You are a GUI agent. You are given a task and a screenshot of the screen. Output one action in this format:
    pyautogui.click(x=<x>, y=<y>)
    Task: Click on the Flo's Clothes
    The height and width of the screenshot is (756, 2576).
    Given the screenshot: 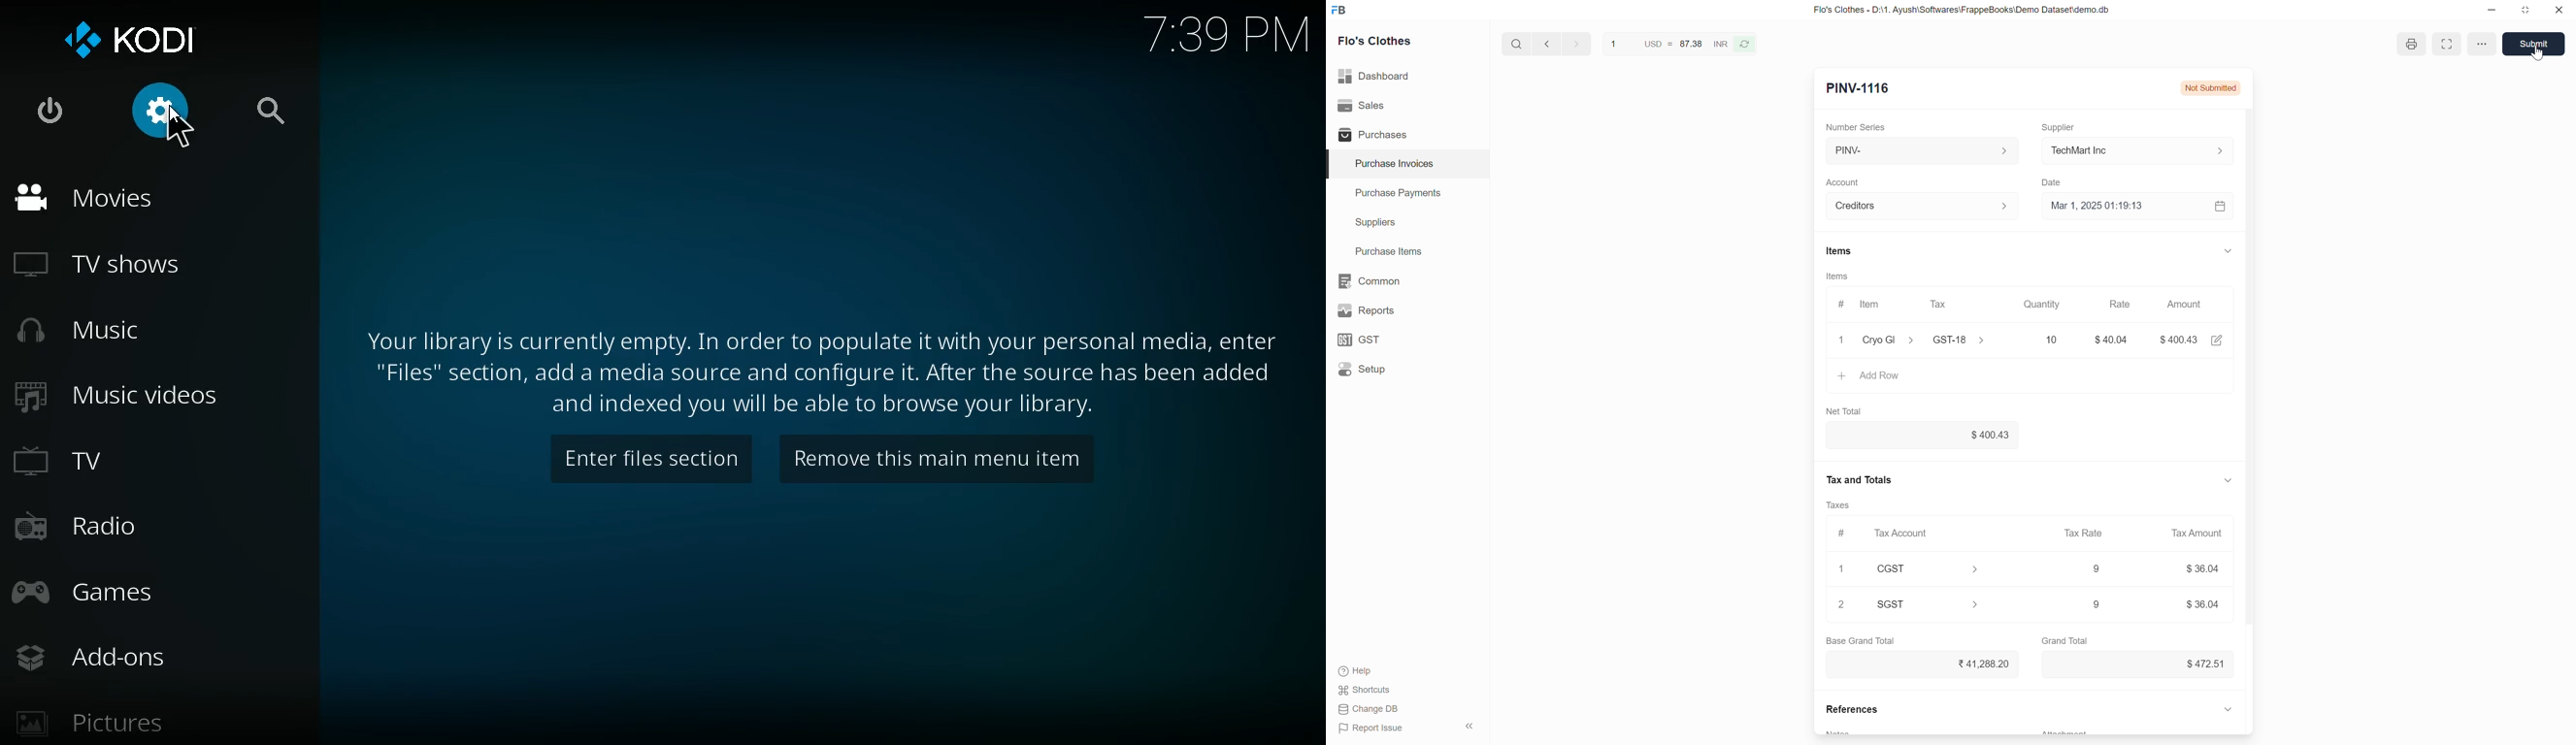 What is the action you would take?
    pyautogui.click(x=1377, y=42)
    